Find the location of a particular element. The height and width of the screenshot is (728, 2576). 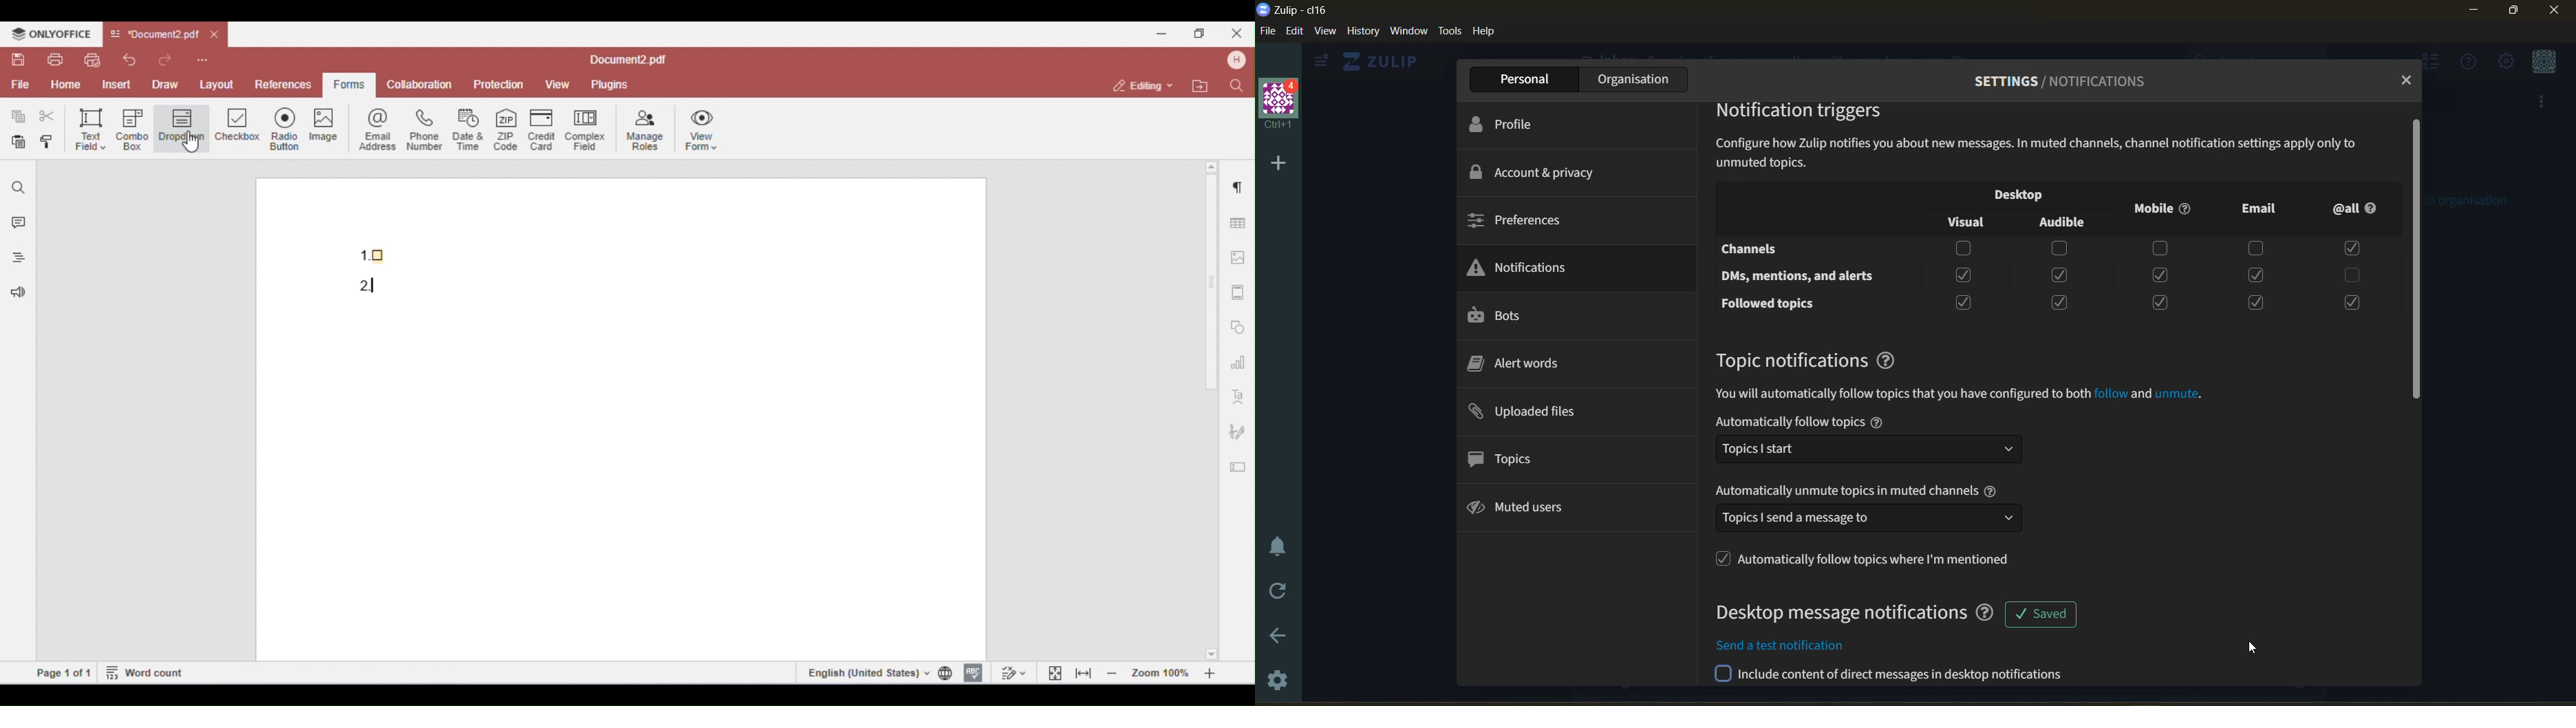

home view is located at coordinates (1384, 61).